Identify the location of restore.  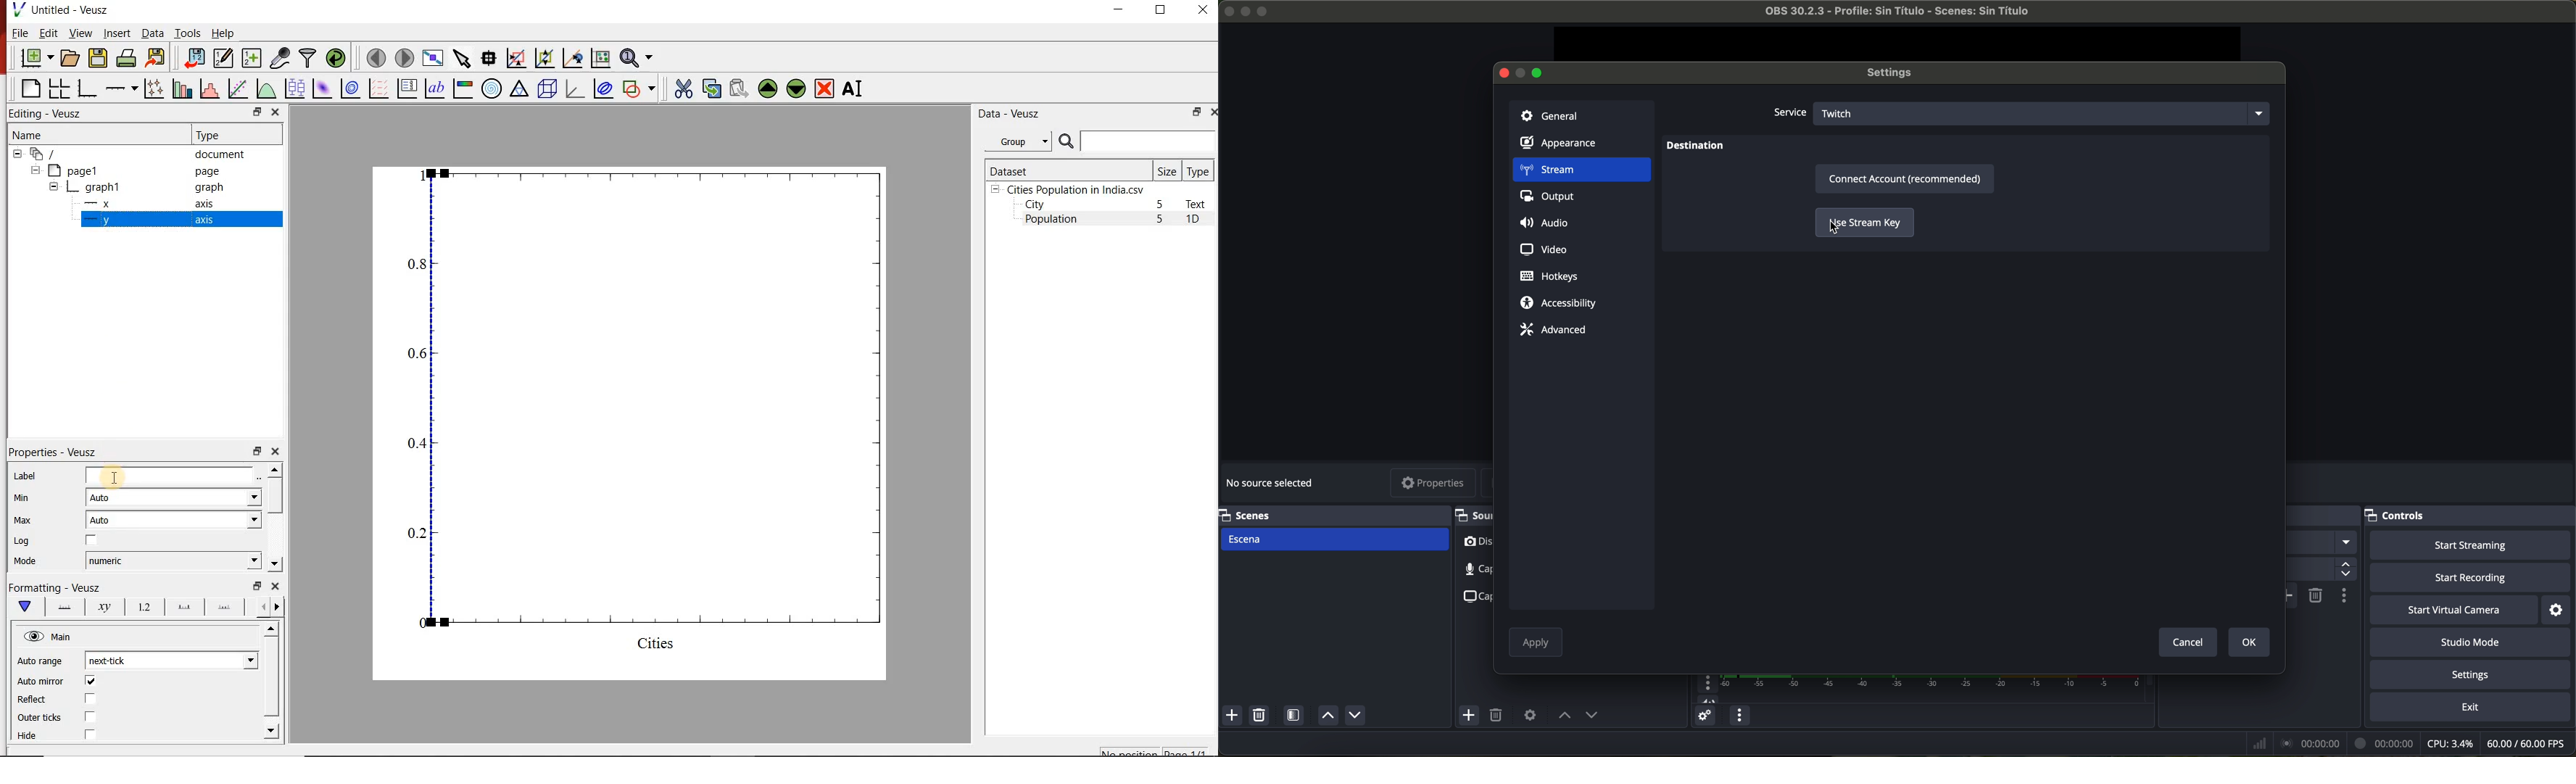
(256, 112).